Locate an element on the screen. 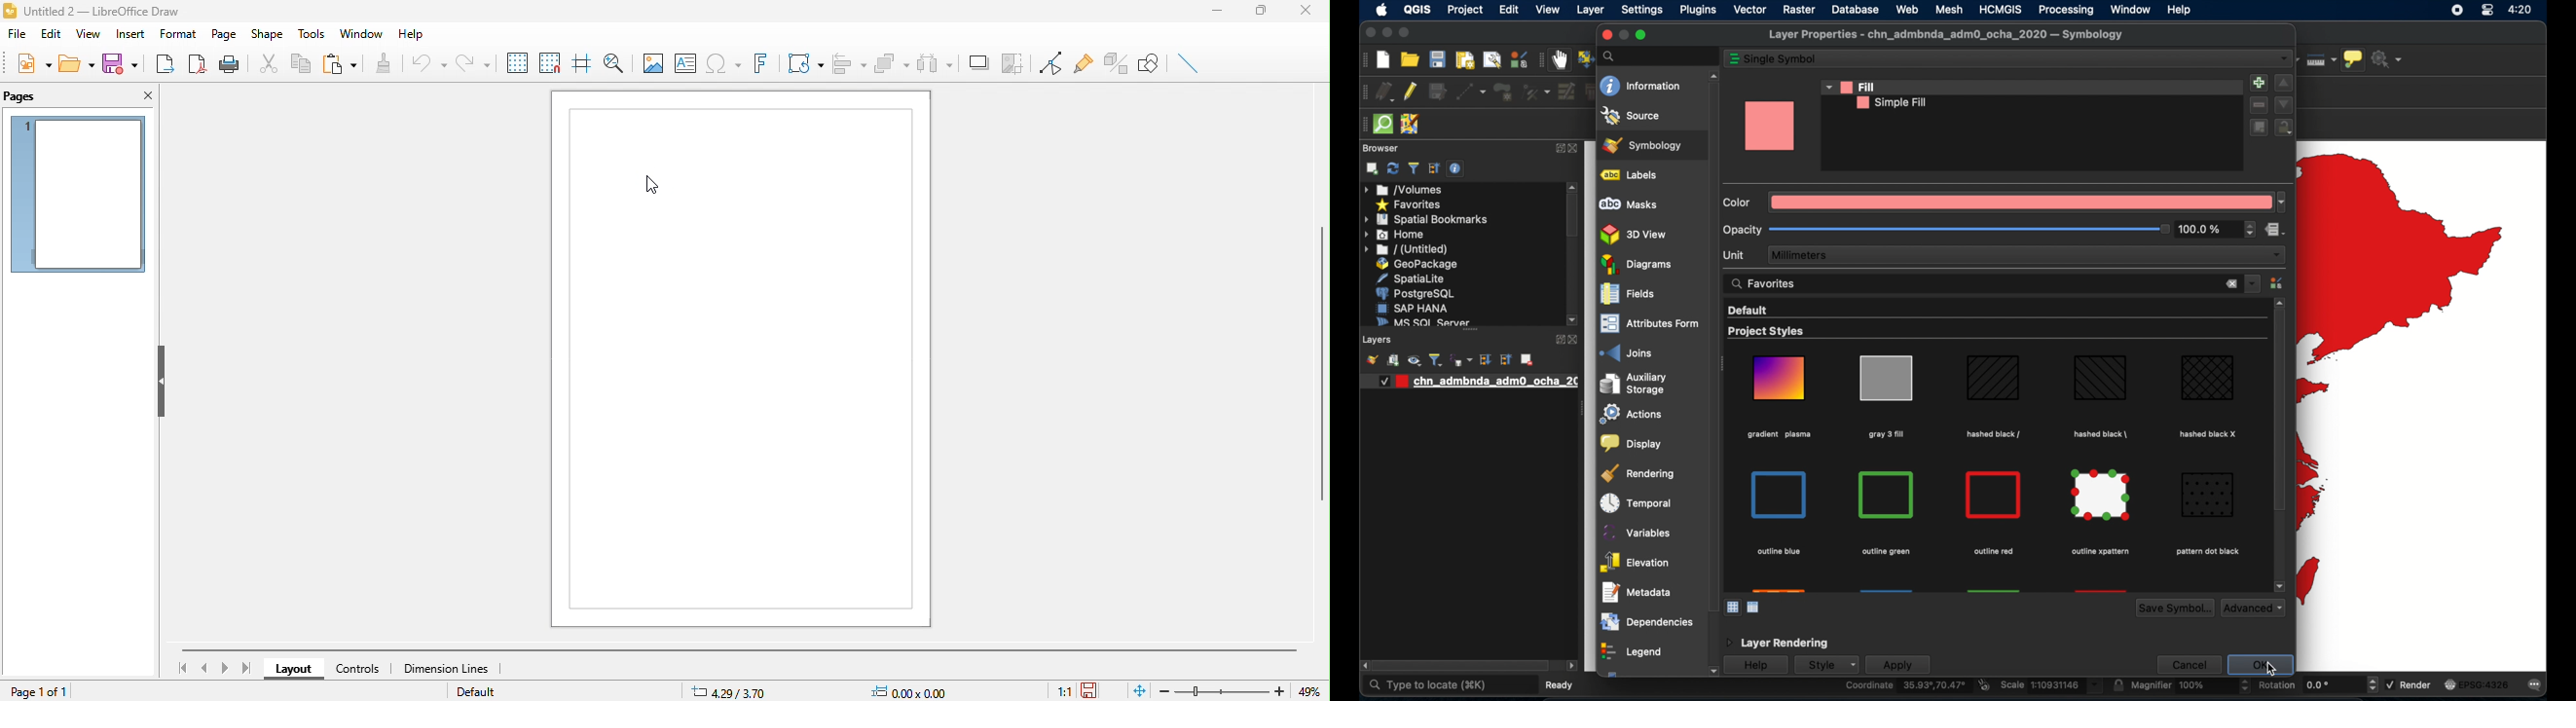 The height and width of the screenshot is (728, 2576). export is located at coordinates (163, 64).